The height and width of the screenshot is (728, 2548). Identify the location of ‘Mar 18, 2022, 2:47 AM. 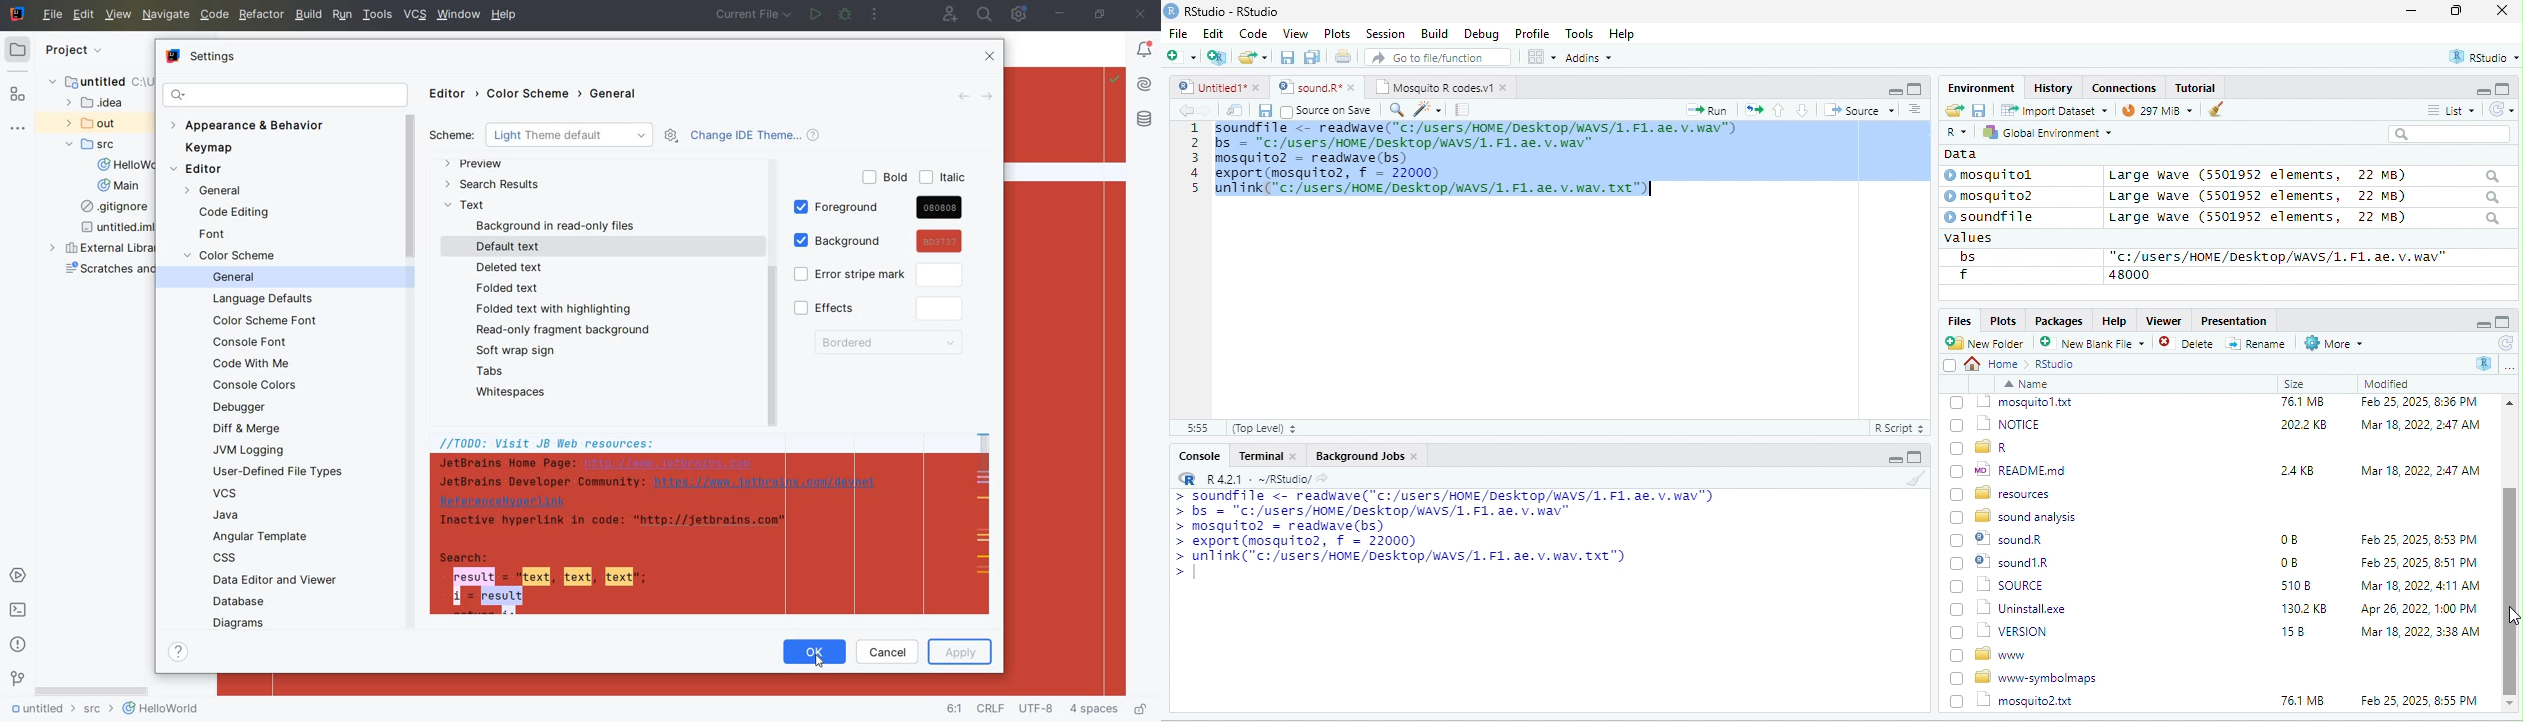
(2419, 544).